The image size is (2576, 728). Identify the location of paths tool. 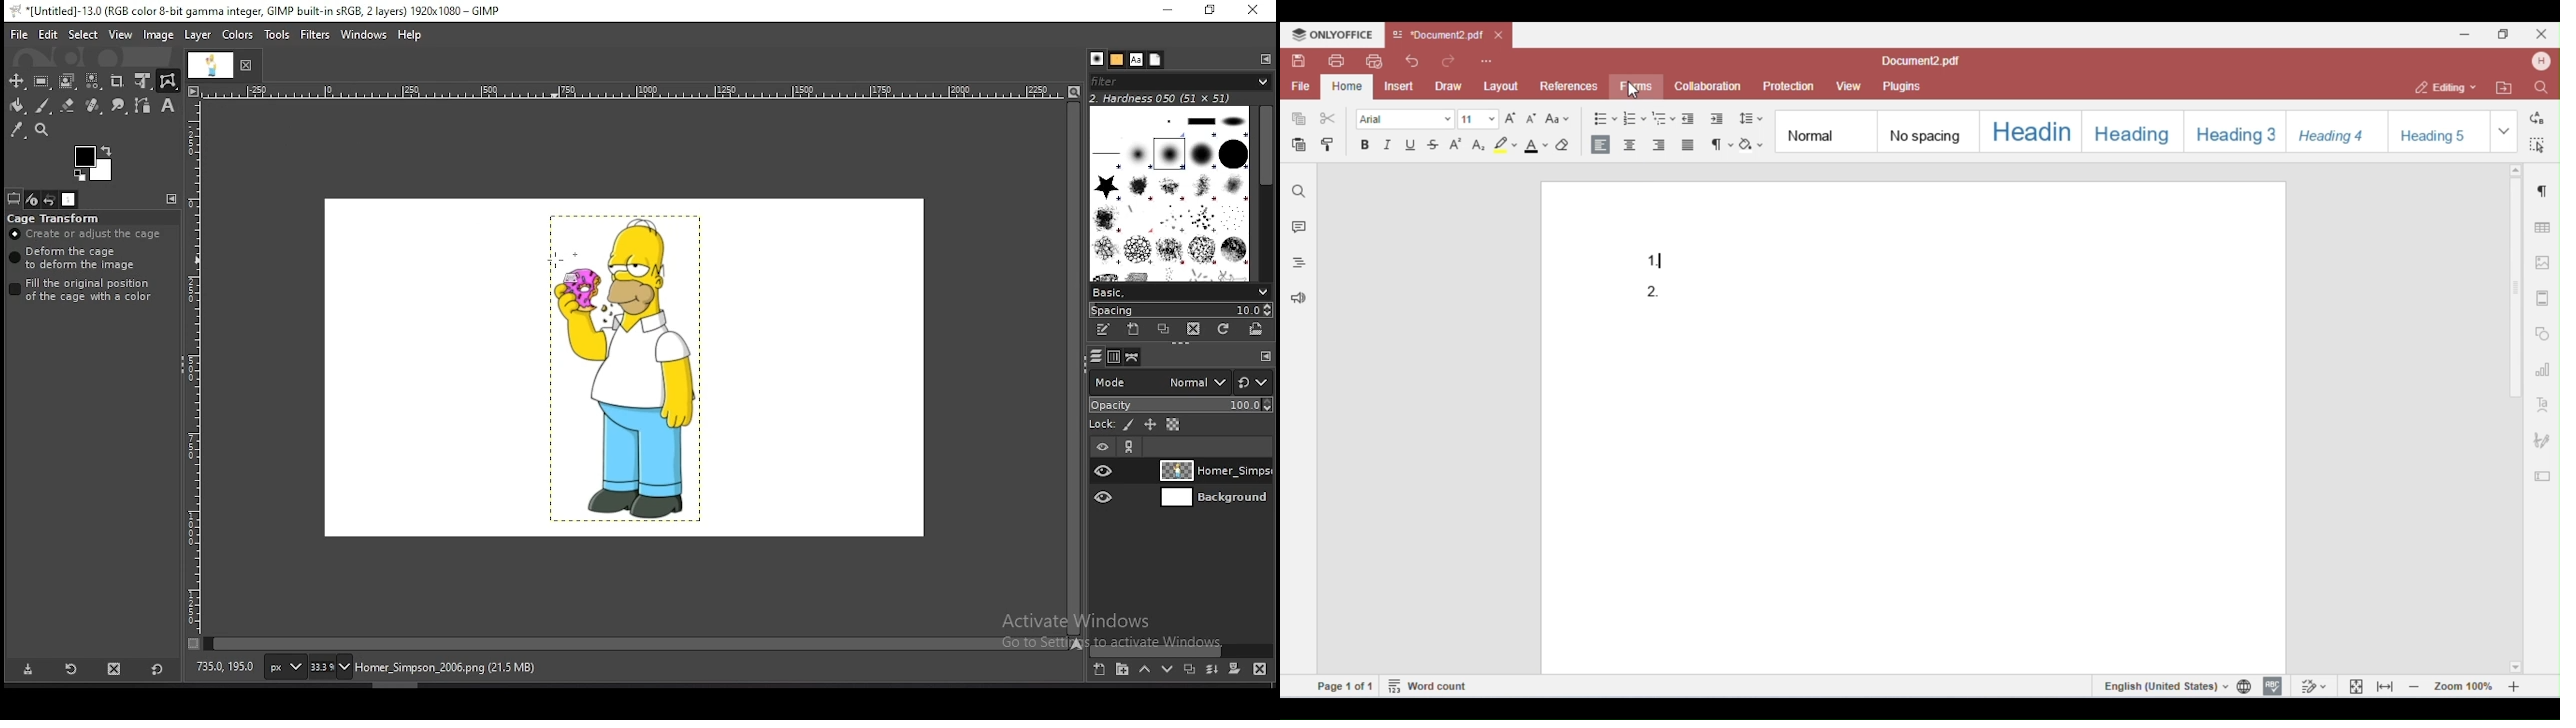
(142, 105).